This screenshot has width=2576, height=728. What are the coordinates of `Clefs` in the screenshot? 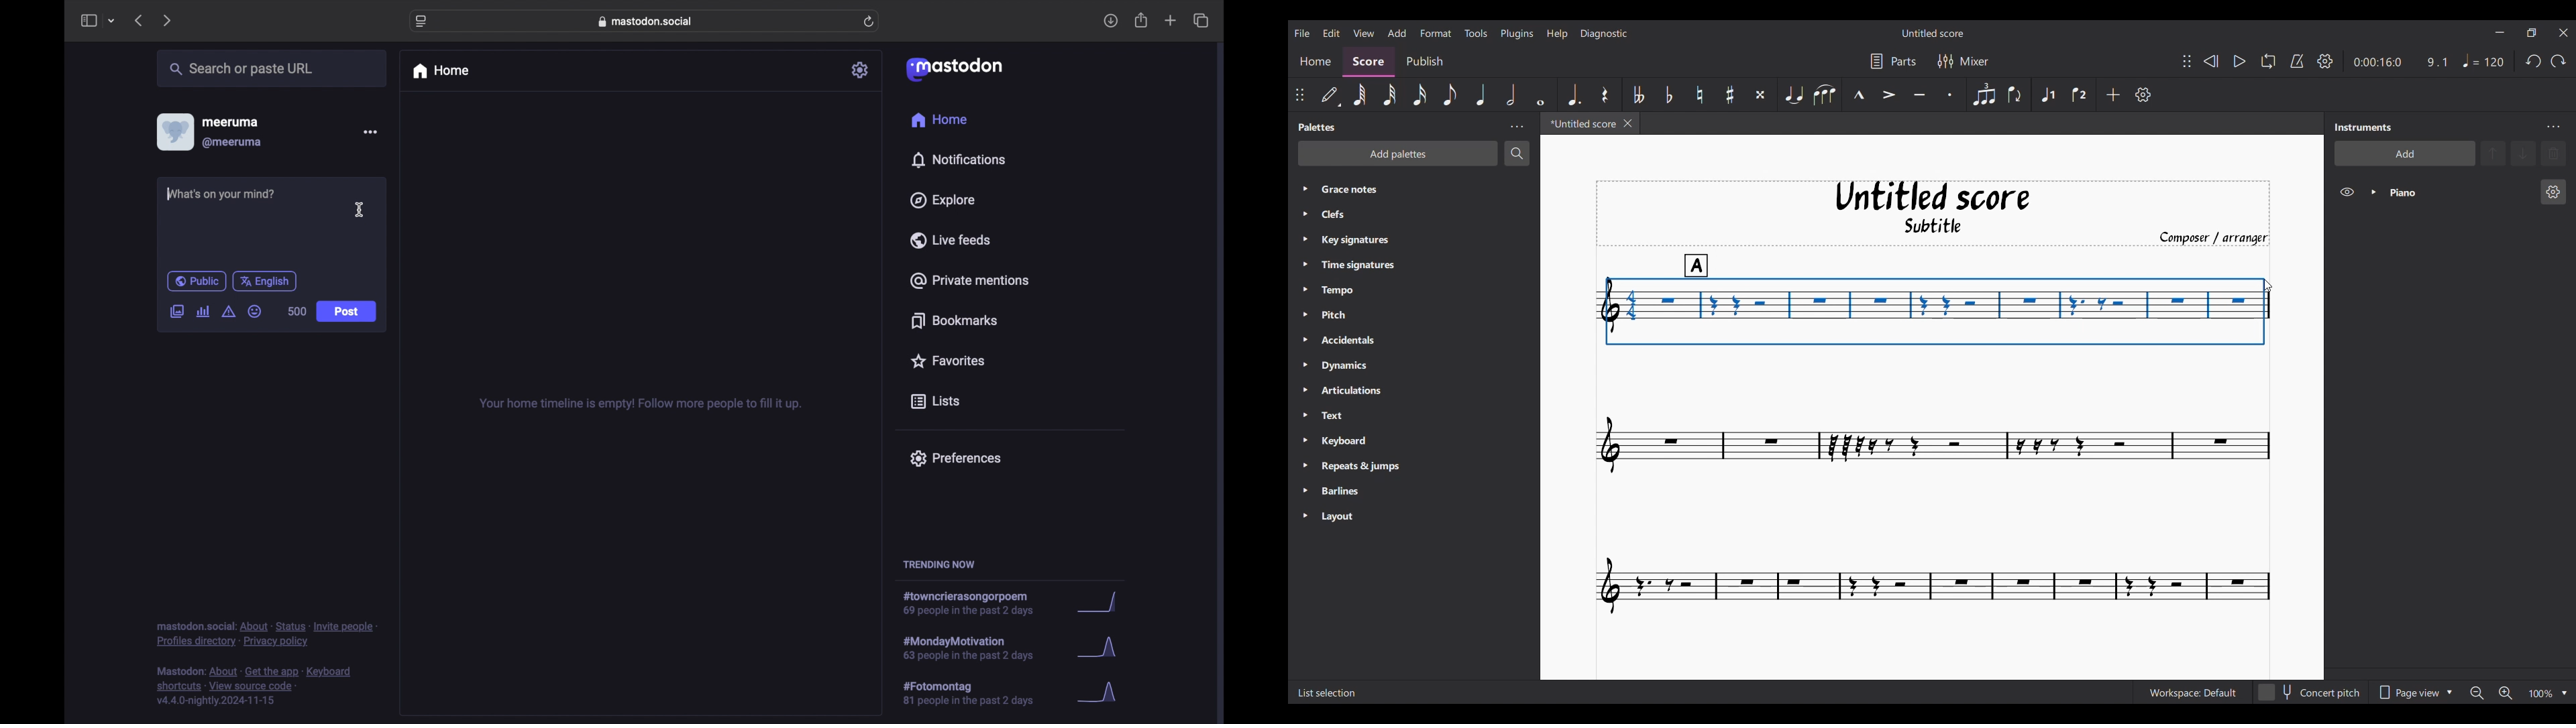 It's located at (1395, 215).